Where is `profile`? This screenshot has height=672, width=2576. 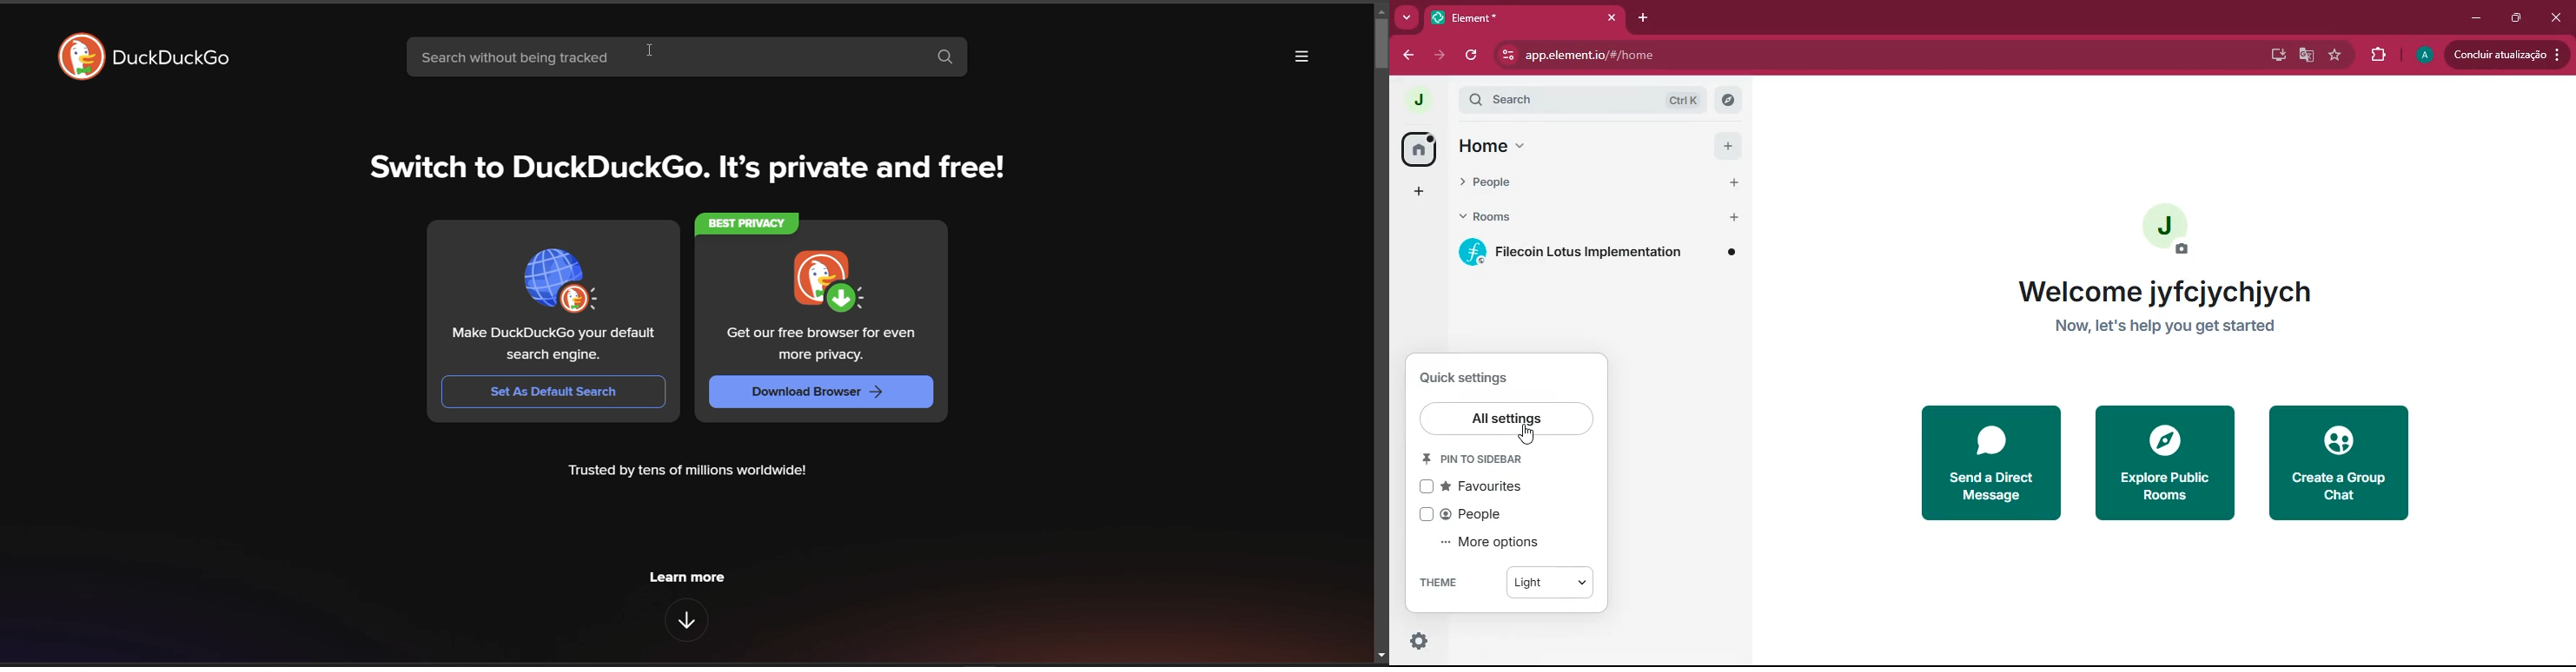
profile is located at coordinates (2420, 55).